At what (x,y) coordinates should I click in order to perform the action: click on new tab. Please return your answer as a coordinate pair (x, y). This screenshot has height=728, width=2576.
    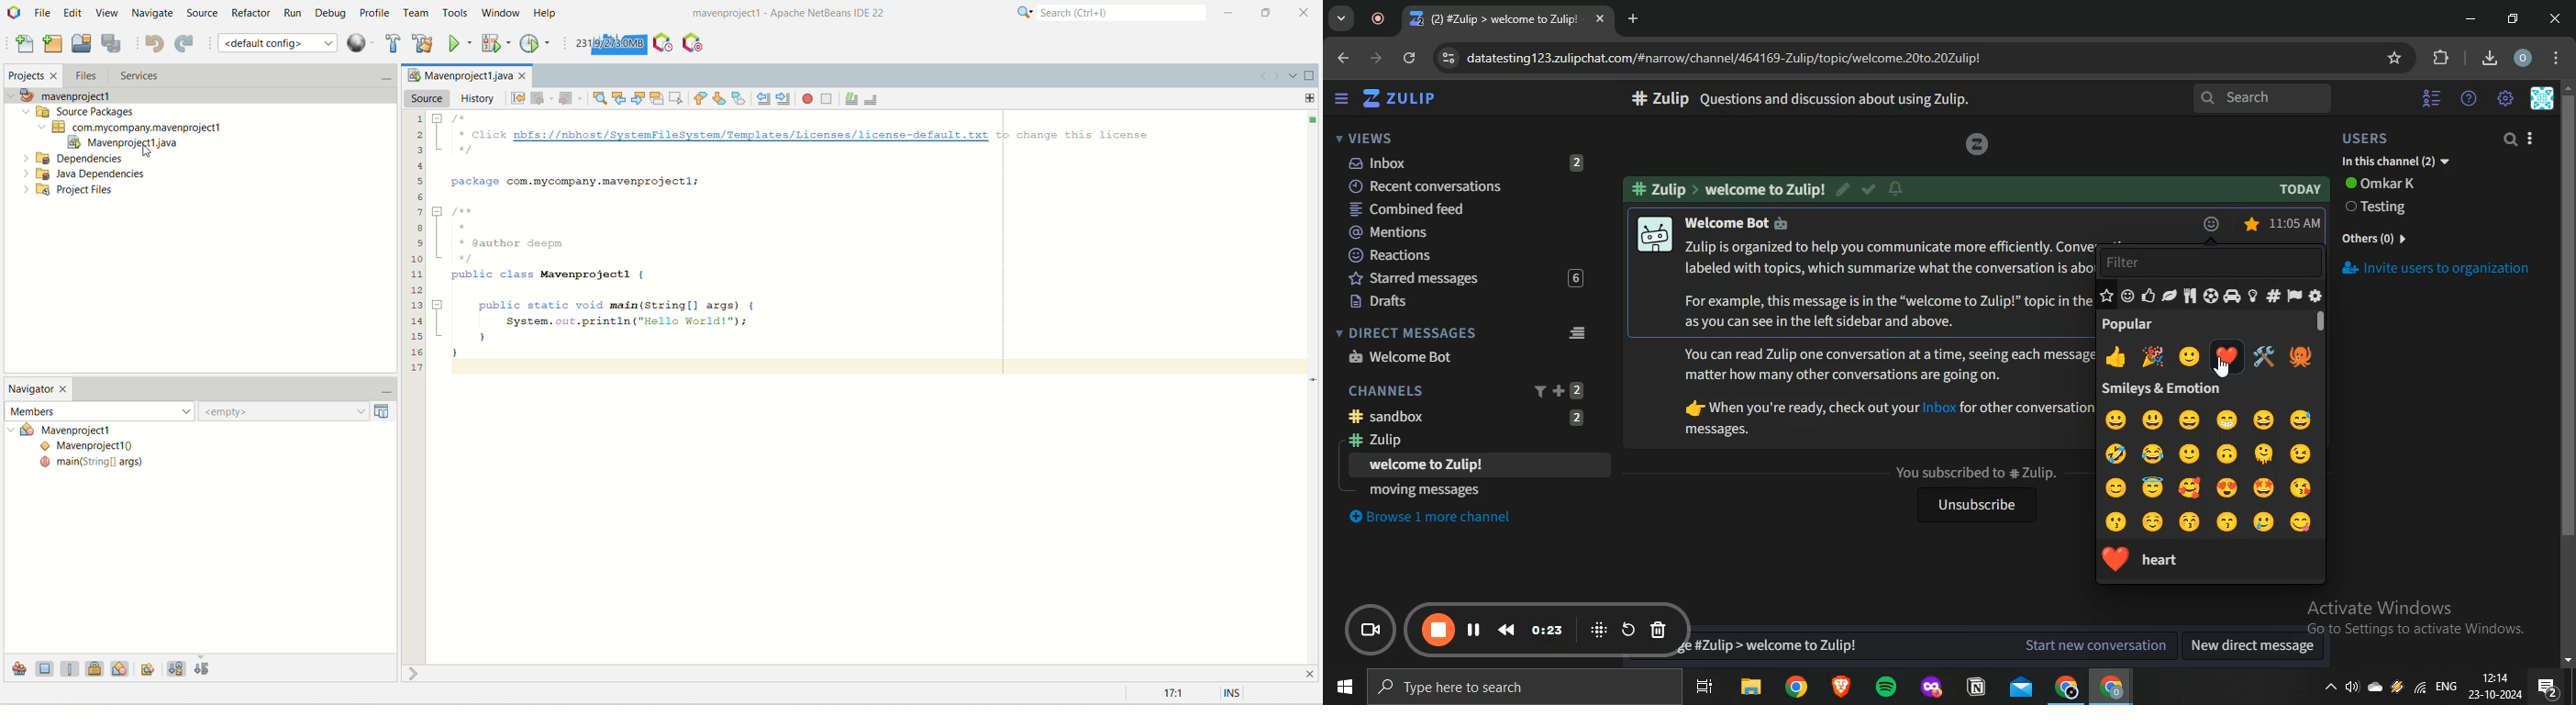
    Looking at the image, I should click on (1636, 18).